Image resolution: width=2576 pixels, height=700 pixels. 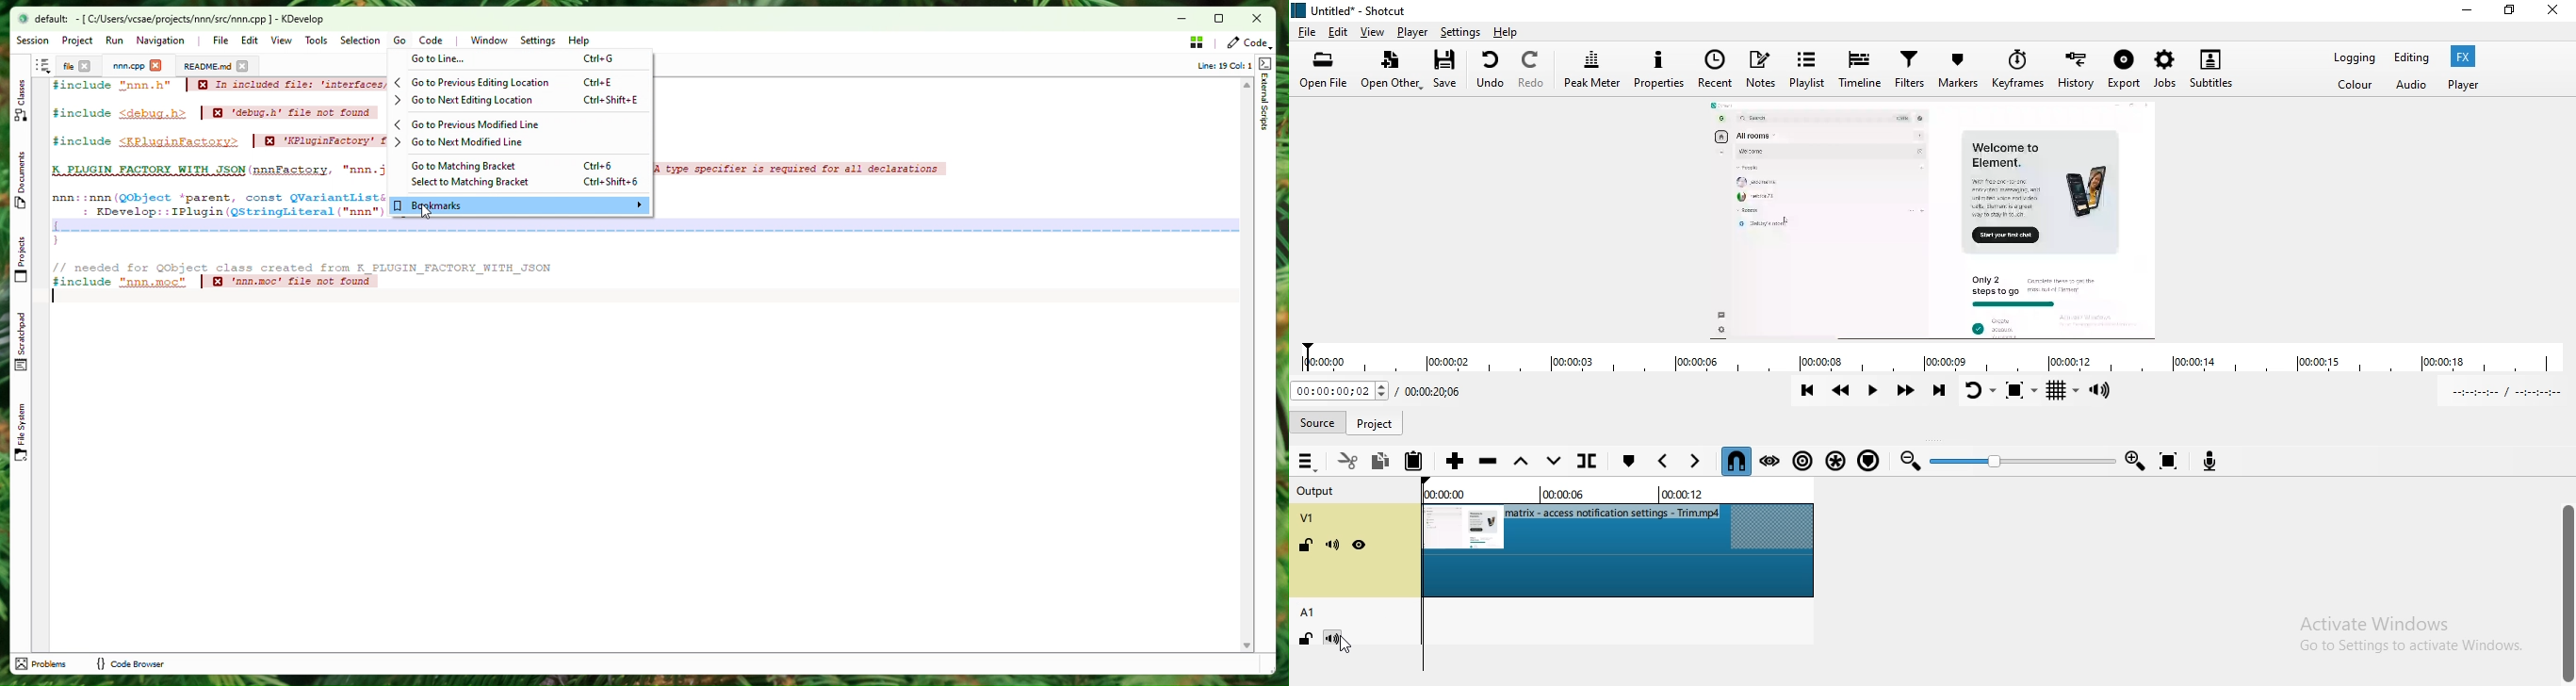 I want to click on Lock, so click(x=1306, y=544).